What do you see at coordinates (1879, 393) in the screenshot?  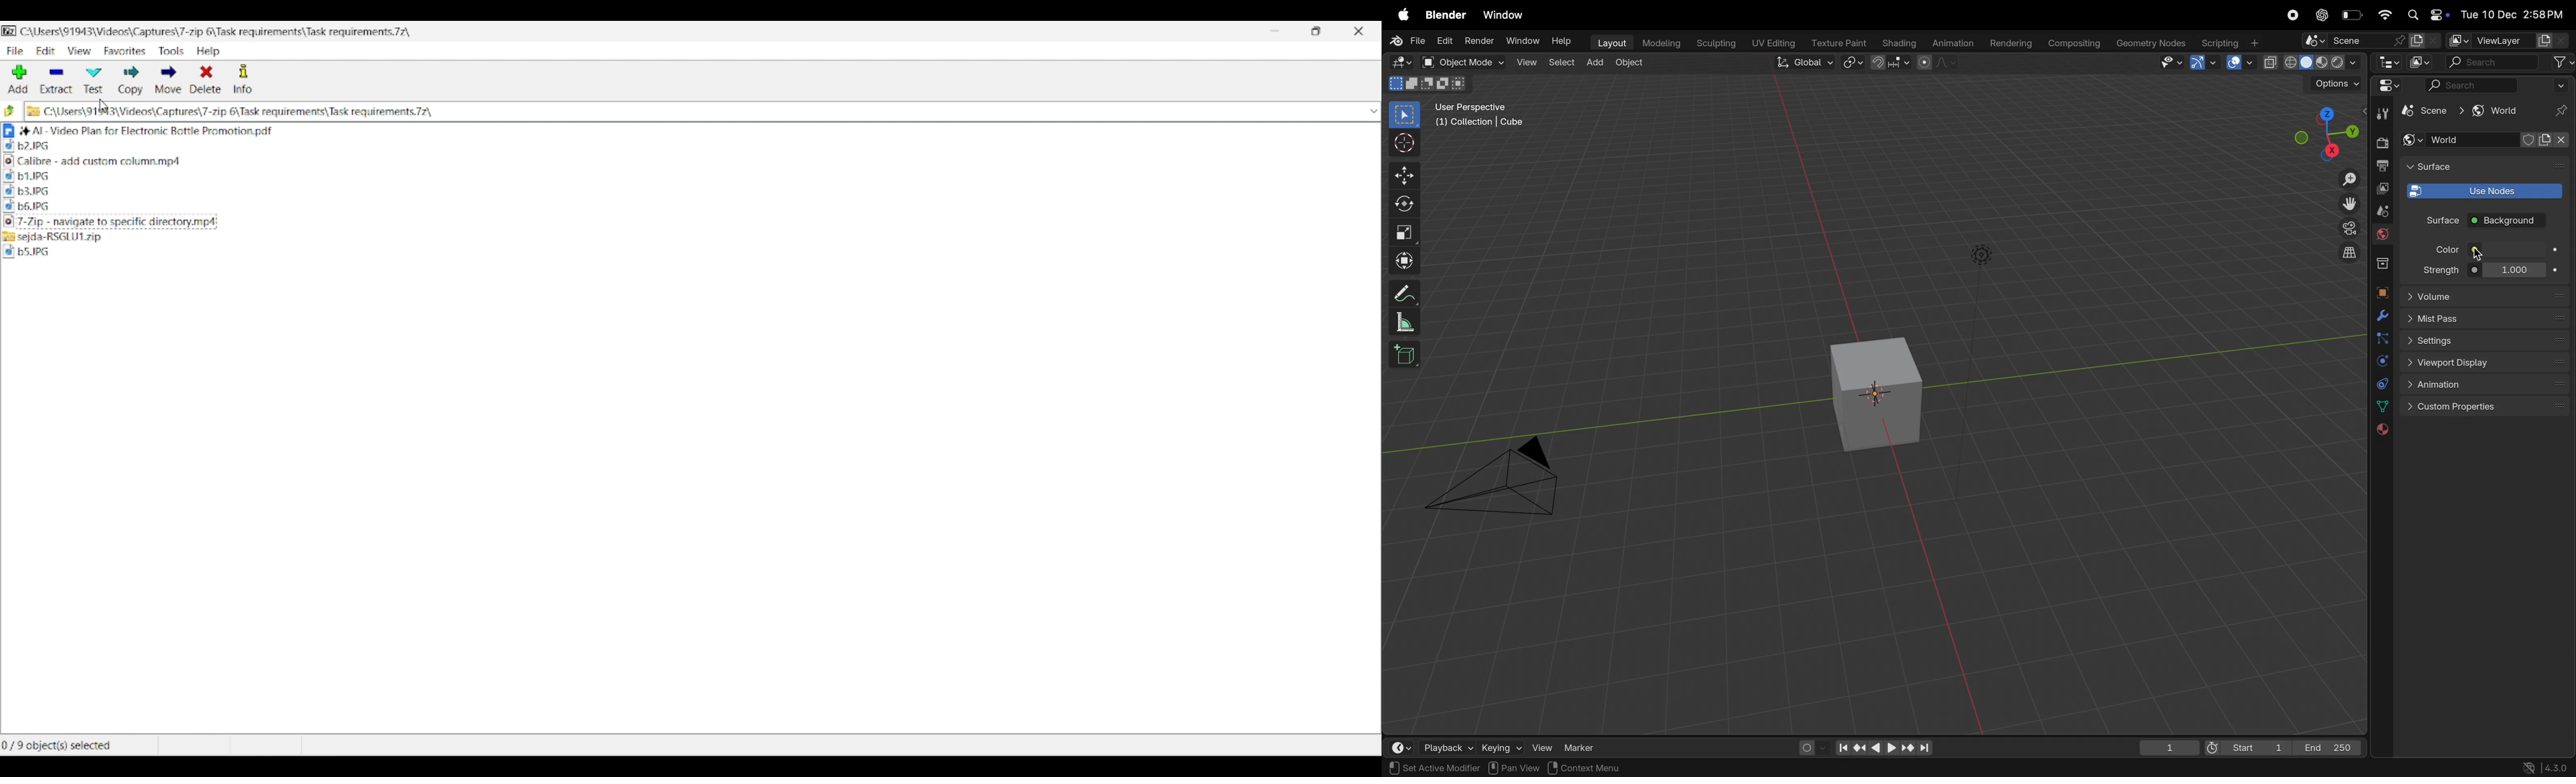 I see `3d cube` at bounding box center [1879, 393].